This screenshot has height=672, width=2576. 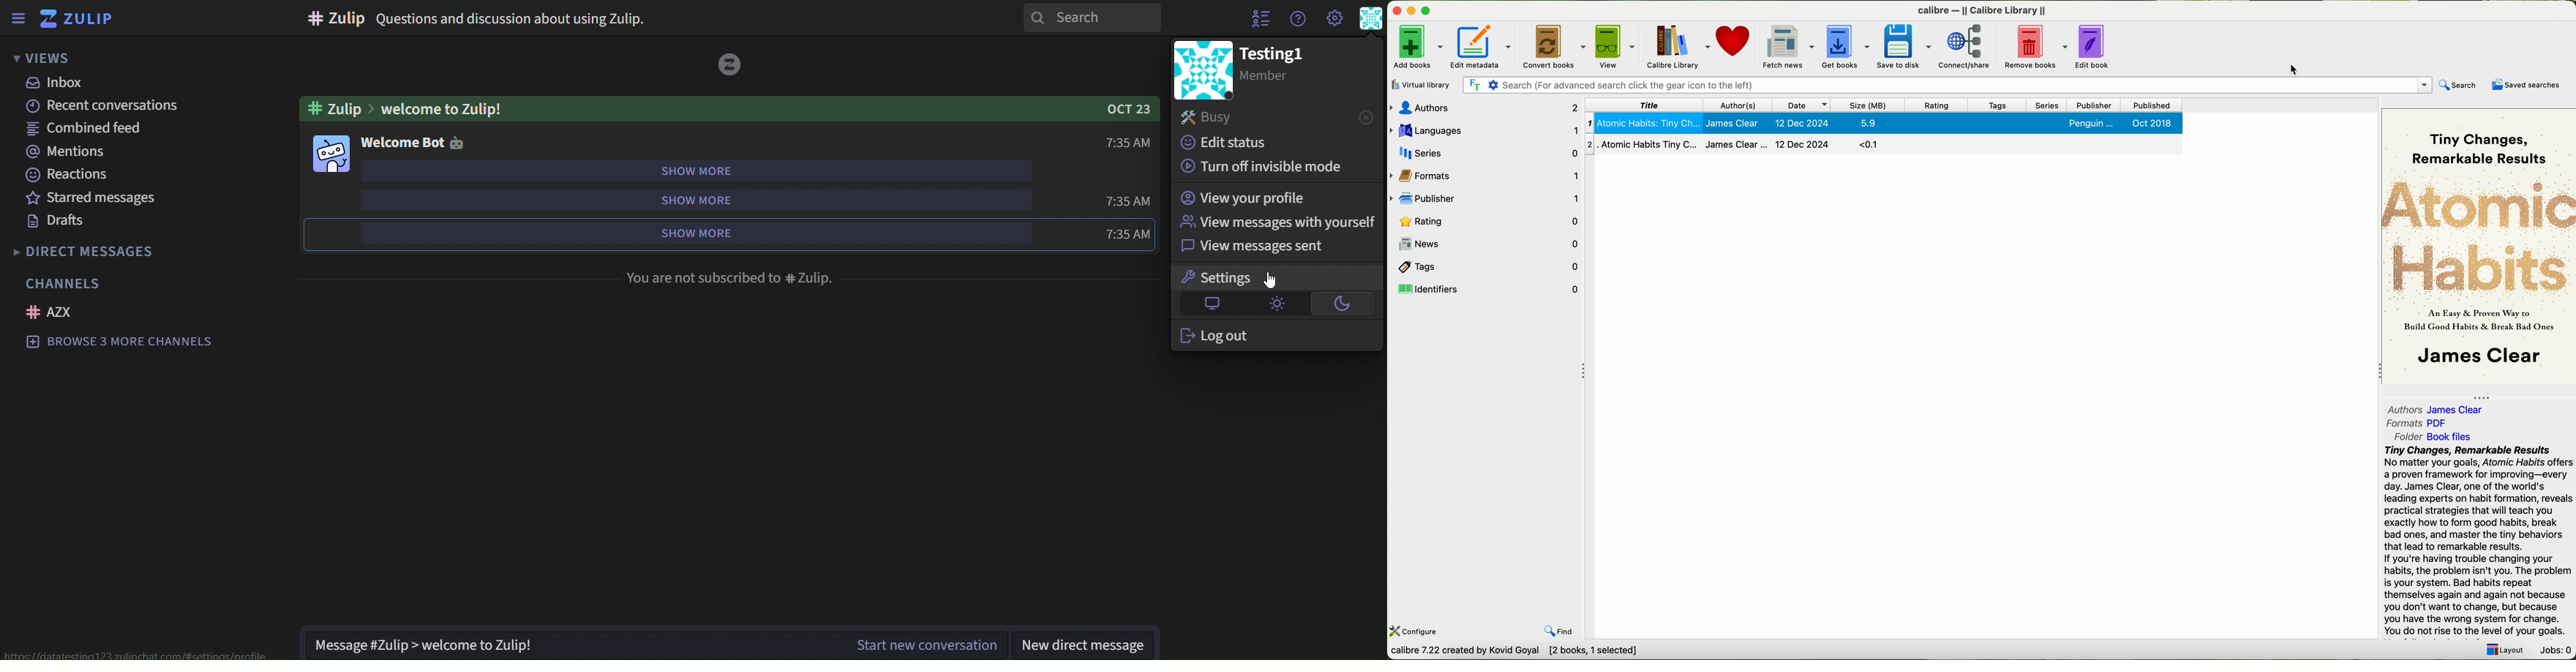 I want to click on 7:35, so click(x=1128, y=141).